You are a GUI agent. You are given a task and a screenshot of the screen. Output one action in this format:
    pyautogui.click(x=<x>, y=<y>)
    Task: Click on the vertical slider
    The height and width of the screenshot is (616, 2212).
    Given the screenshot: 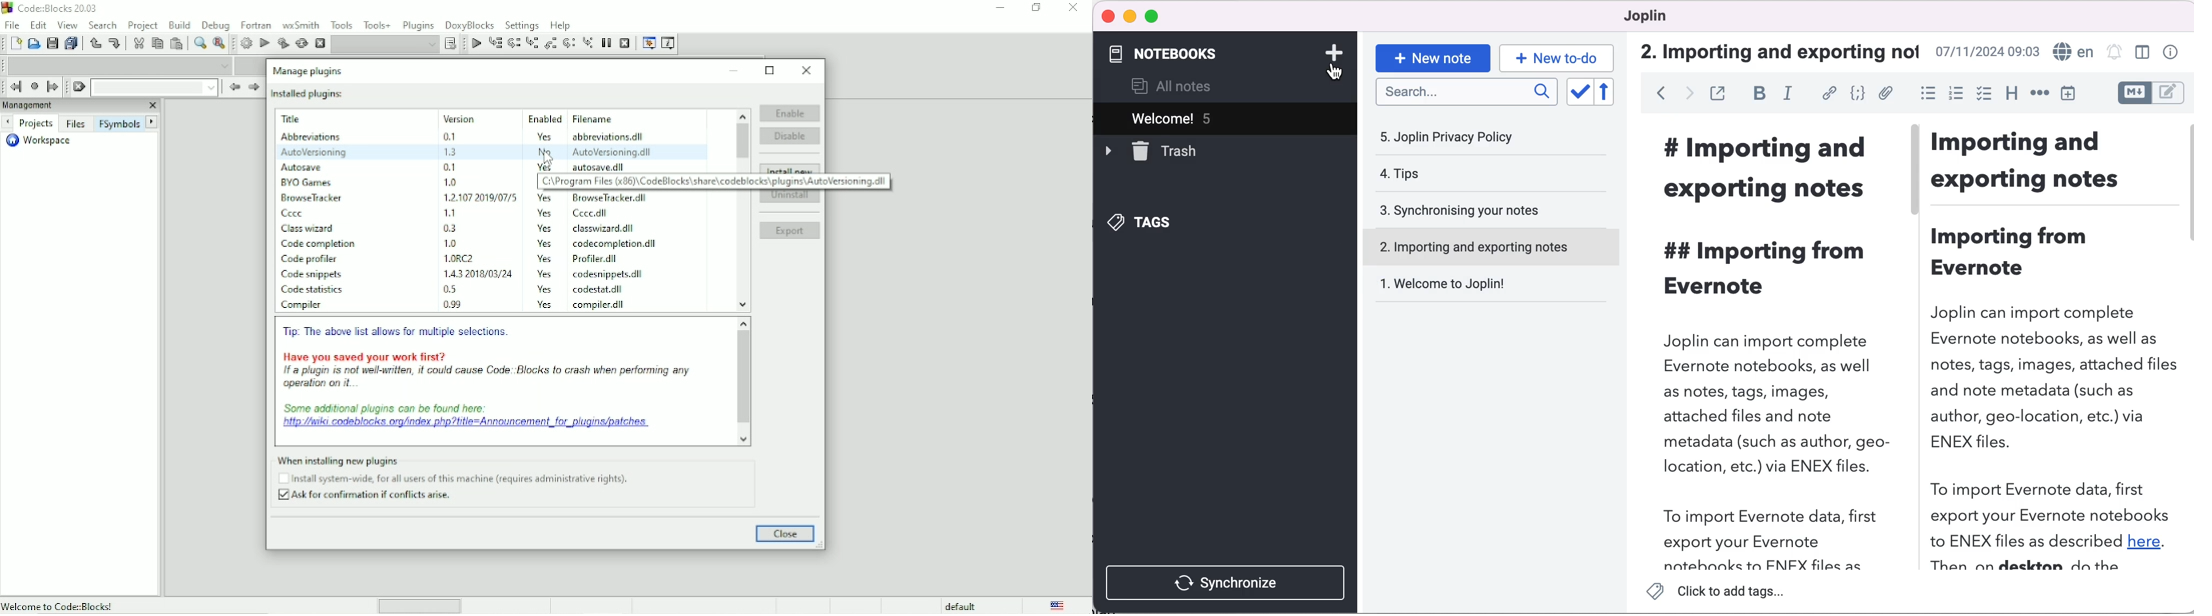 What is the action you would take?
    pyautogui.click(x=1915, y=172)
    